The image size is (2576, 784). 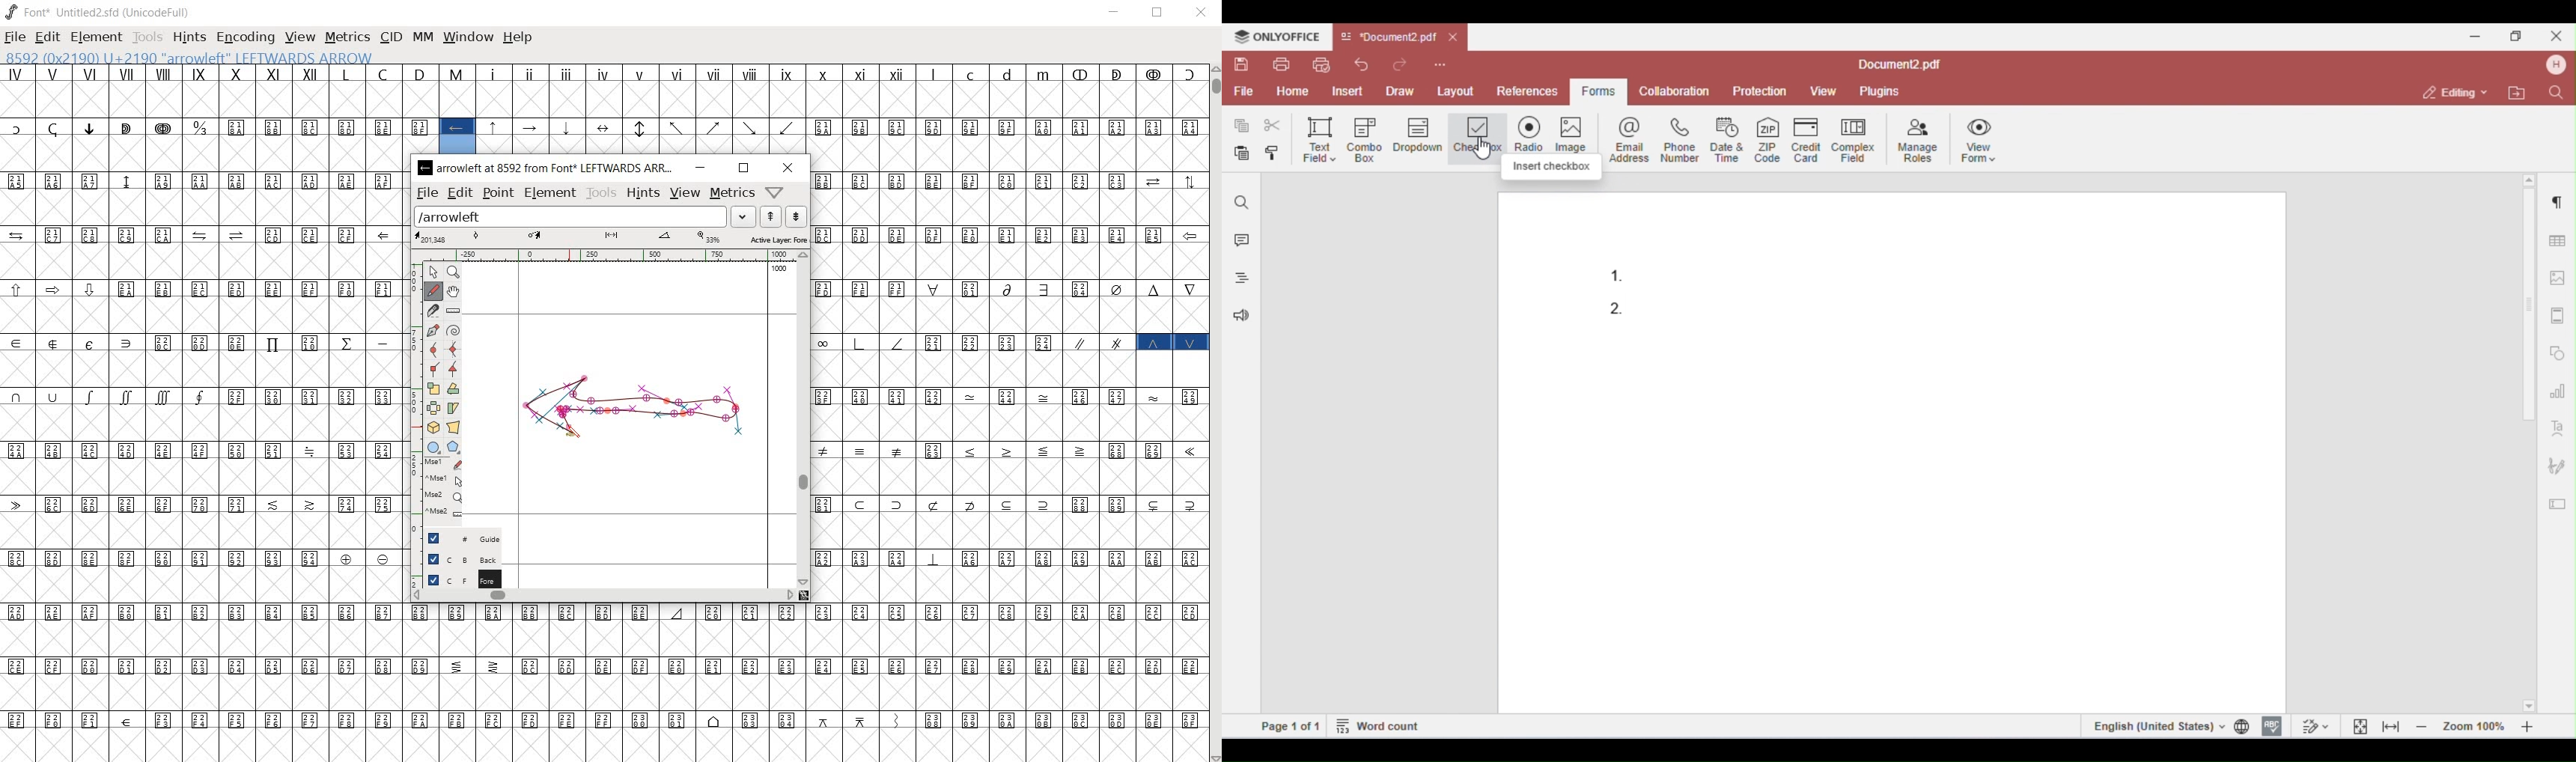 What do you see at coordinates (452, 312) in the screenshot?
I see `measure a distance, angle between points` at bounding box center [452, 312].